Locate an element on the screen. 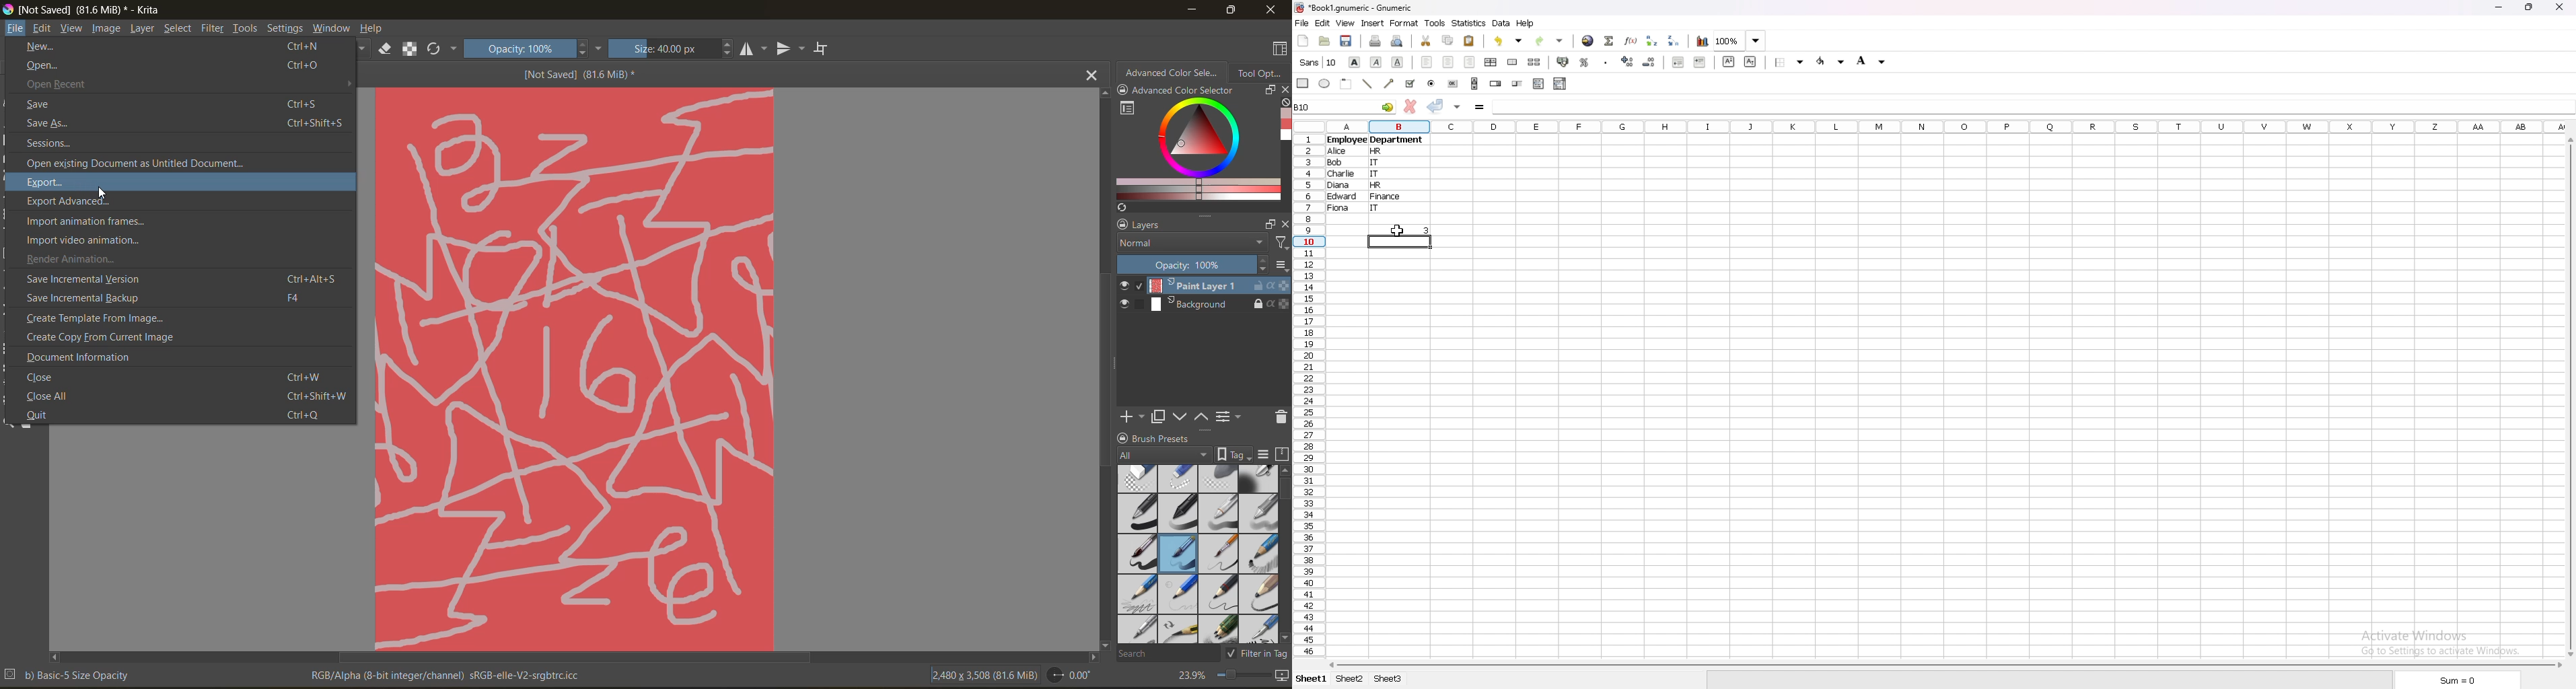  summation is located at coordinates (1609, 40).